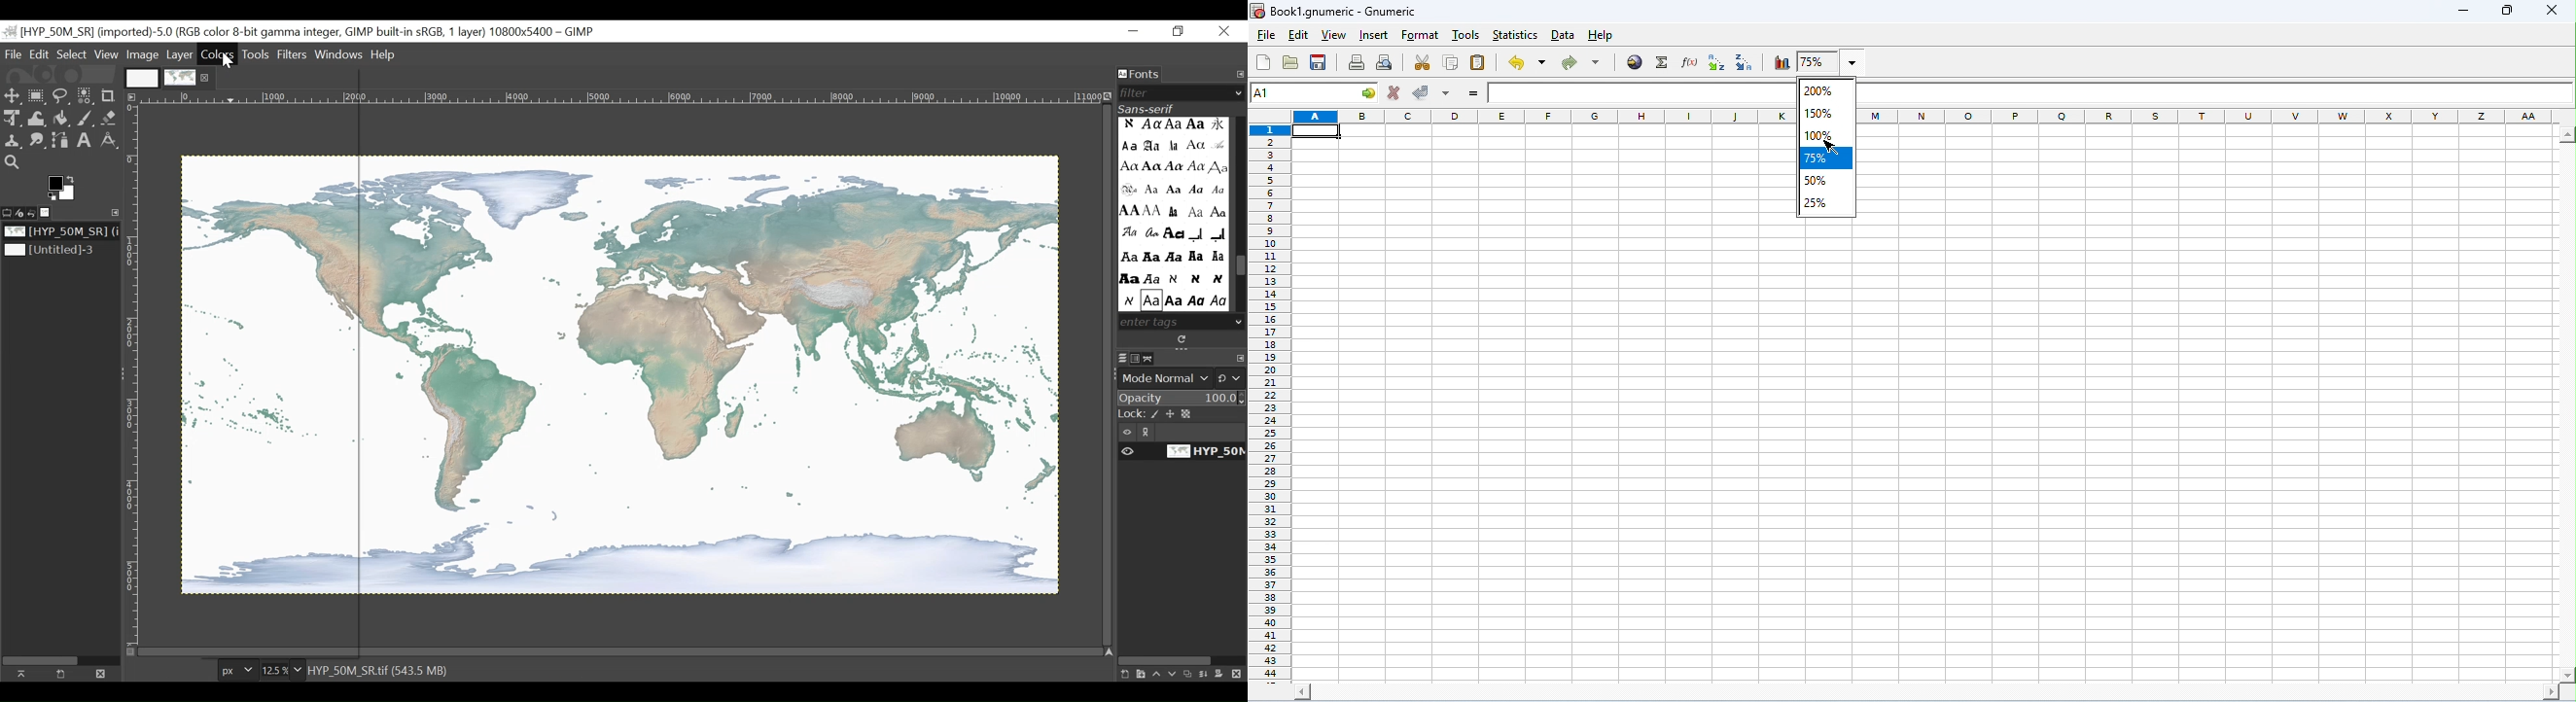 The image size is (2576, 728). Describe the element at coordinates (2505, 9) in the screenshot. I see `maximize` at that location.